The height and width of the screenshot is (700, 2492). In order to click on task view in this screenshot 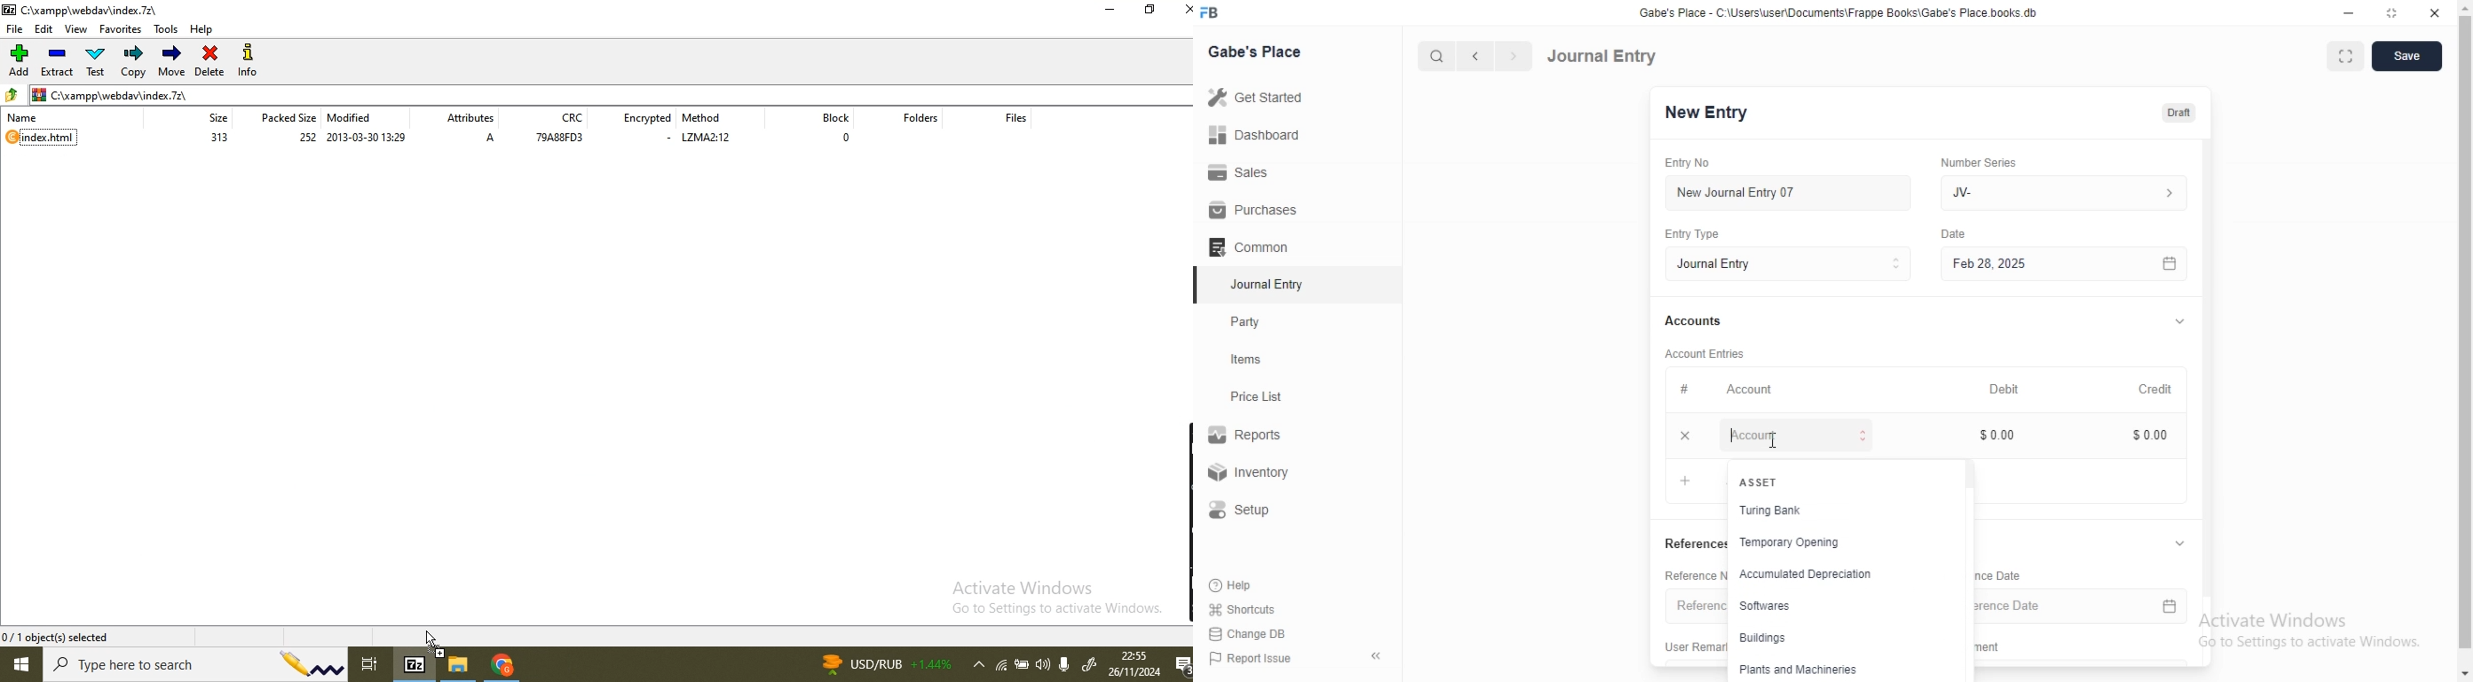, I will do `click(374, 662)`.